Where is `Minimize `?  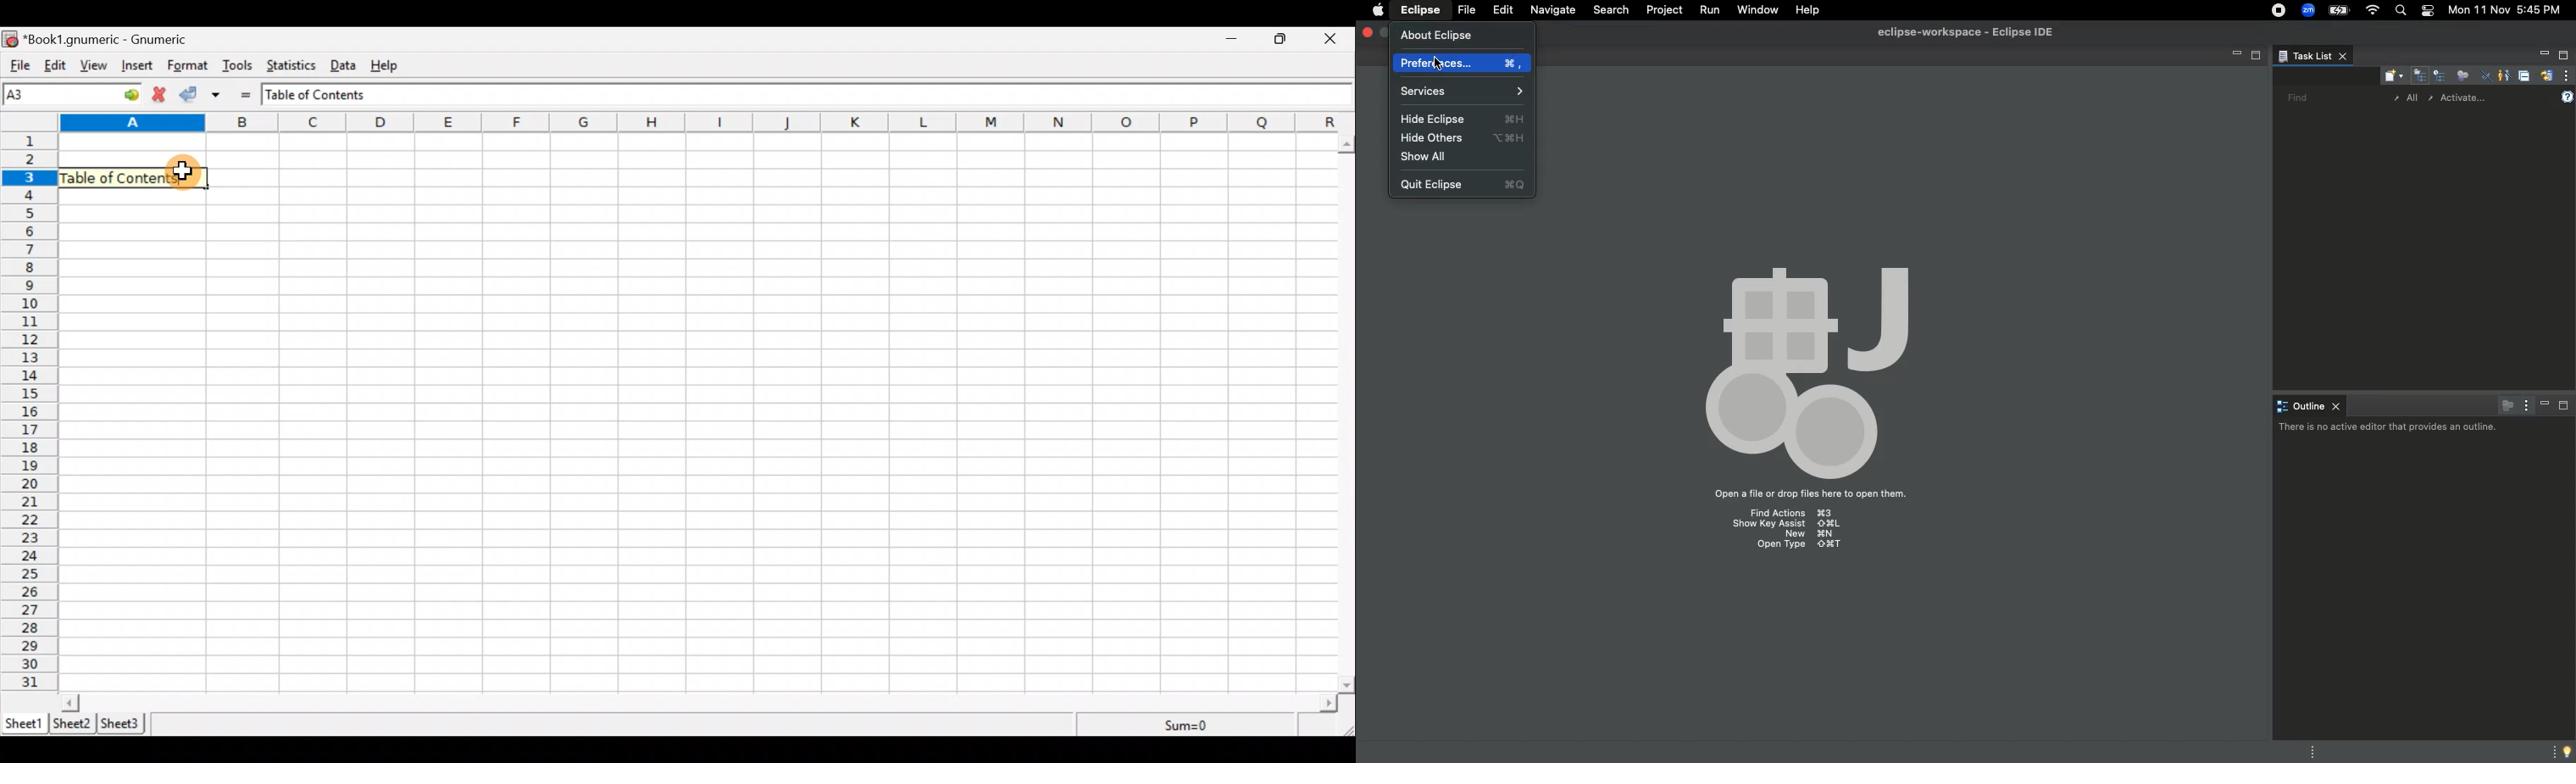 Minimize  is located at coordinates (2541, 56).